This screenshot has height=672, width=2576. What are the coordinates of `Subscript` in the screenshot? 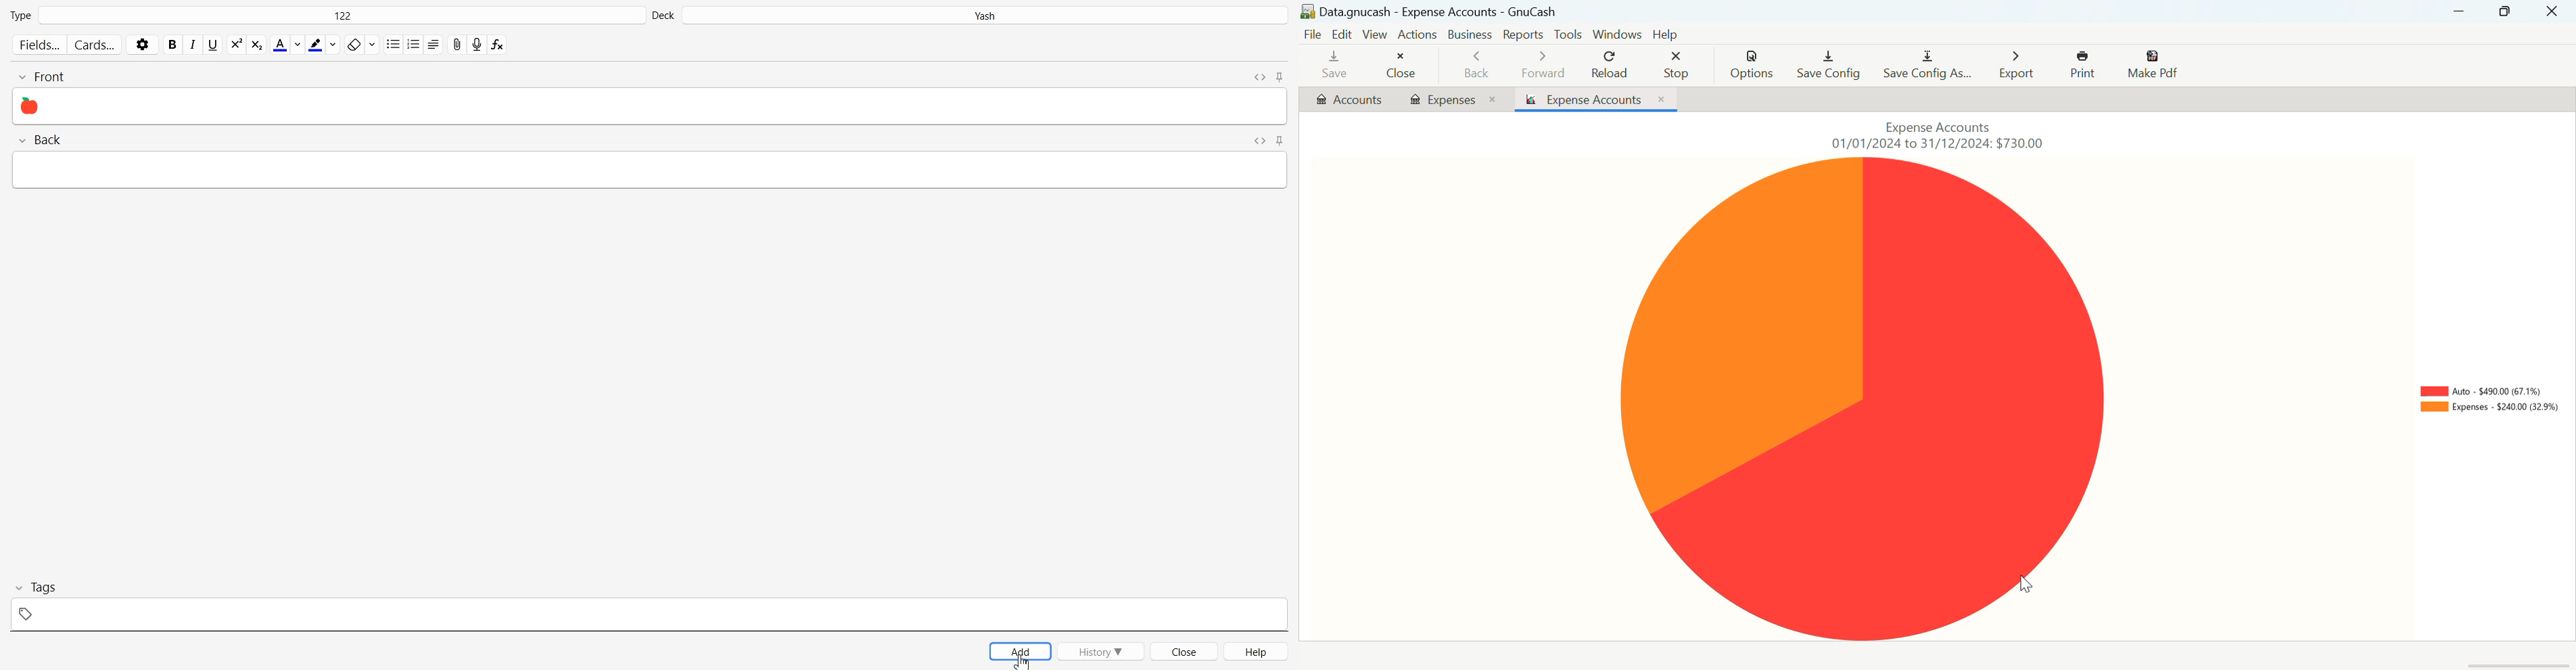 It's located at (236, 44).